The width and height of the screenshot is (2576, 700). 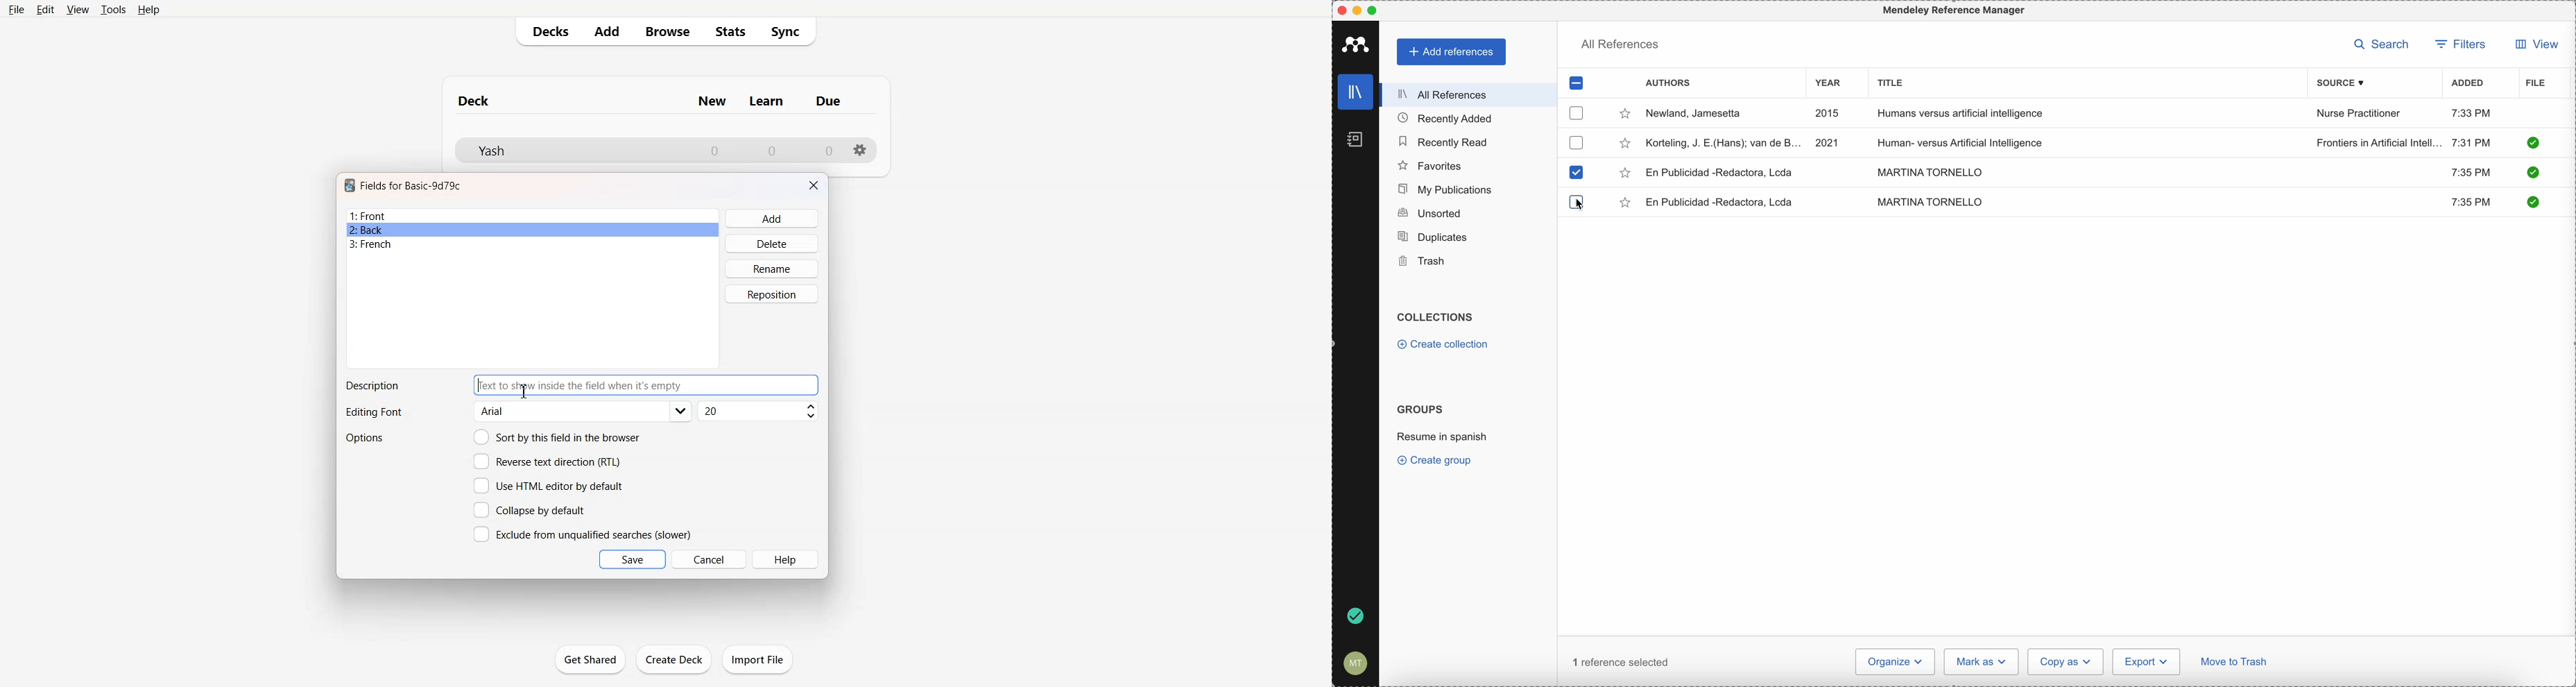 What do you see at coordinates (710, 559) in the screenshot?
I see `Cancel` at bounding box center [710, 559].